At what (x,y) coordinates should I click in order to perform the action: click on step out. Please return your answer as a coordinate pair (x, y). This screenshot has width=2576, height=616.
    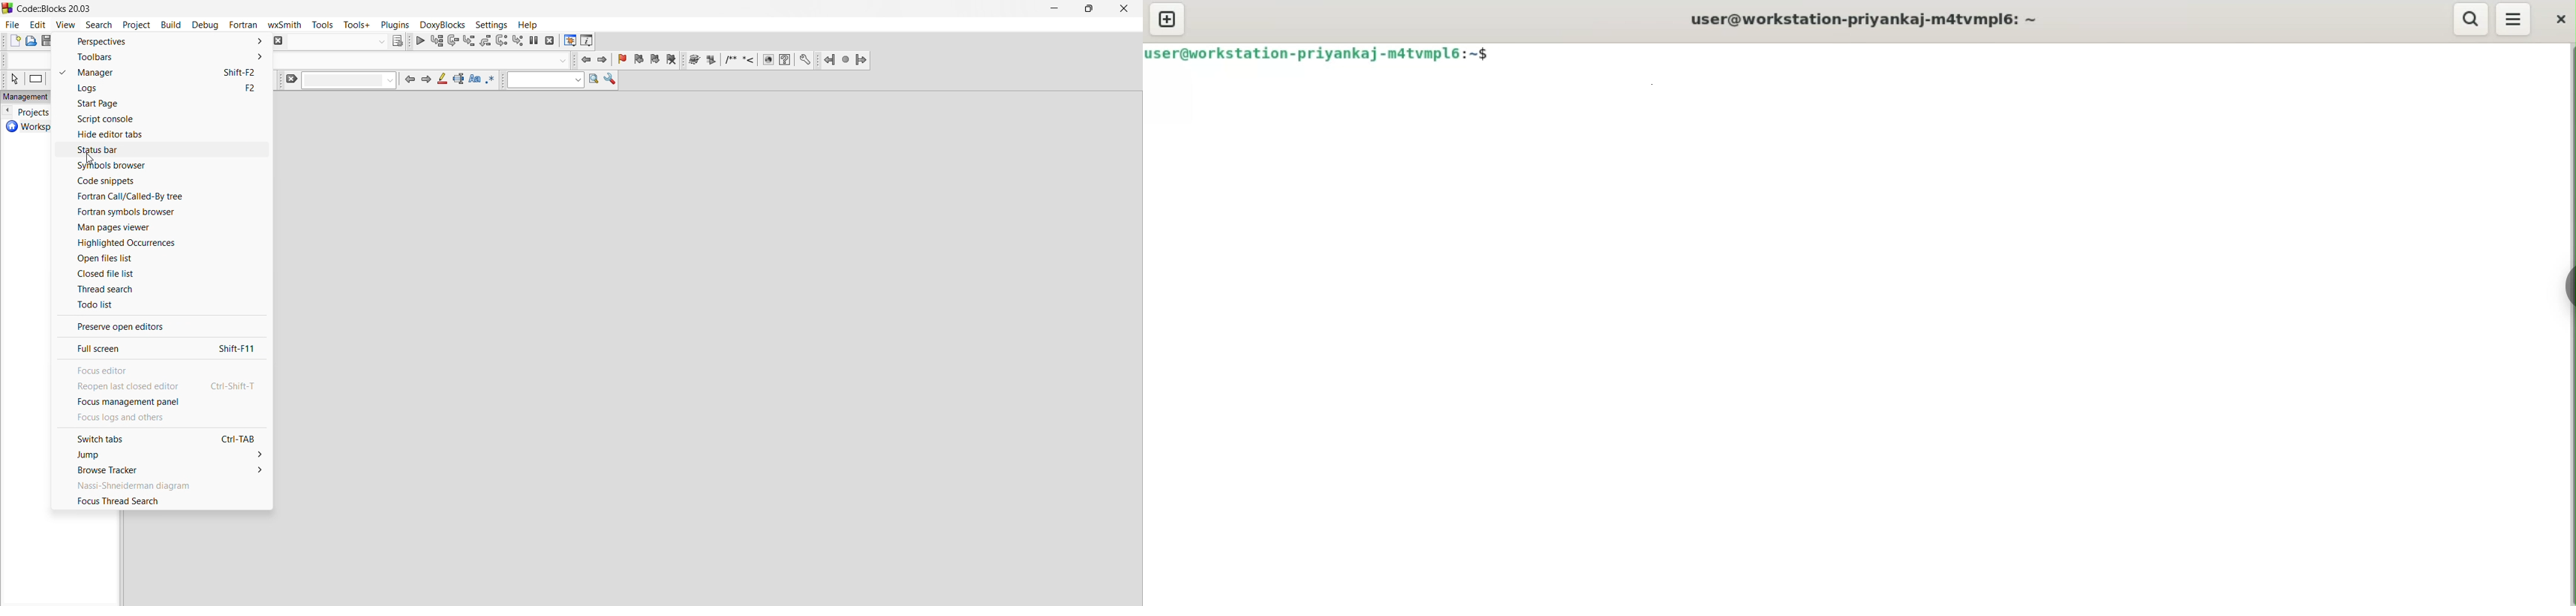
    Looking at the image, I should click on (486, 43).